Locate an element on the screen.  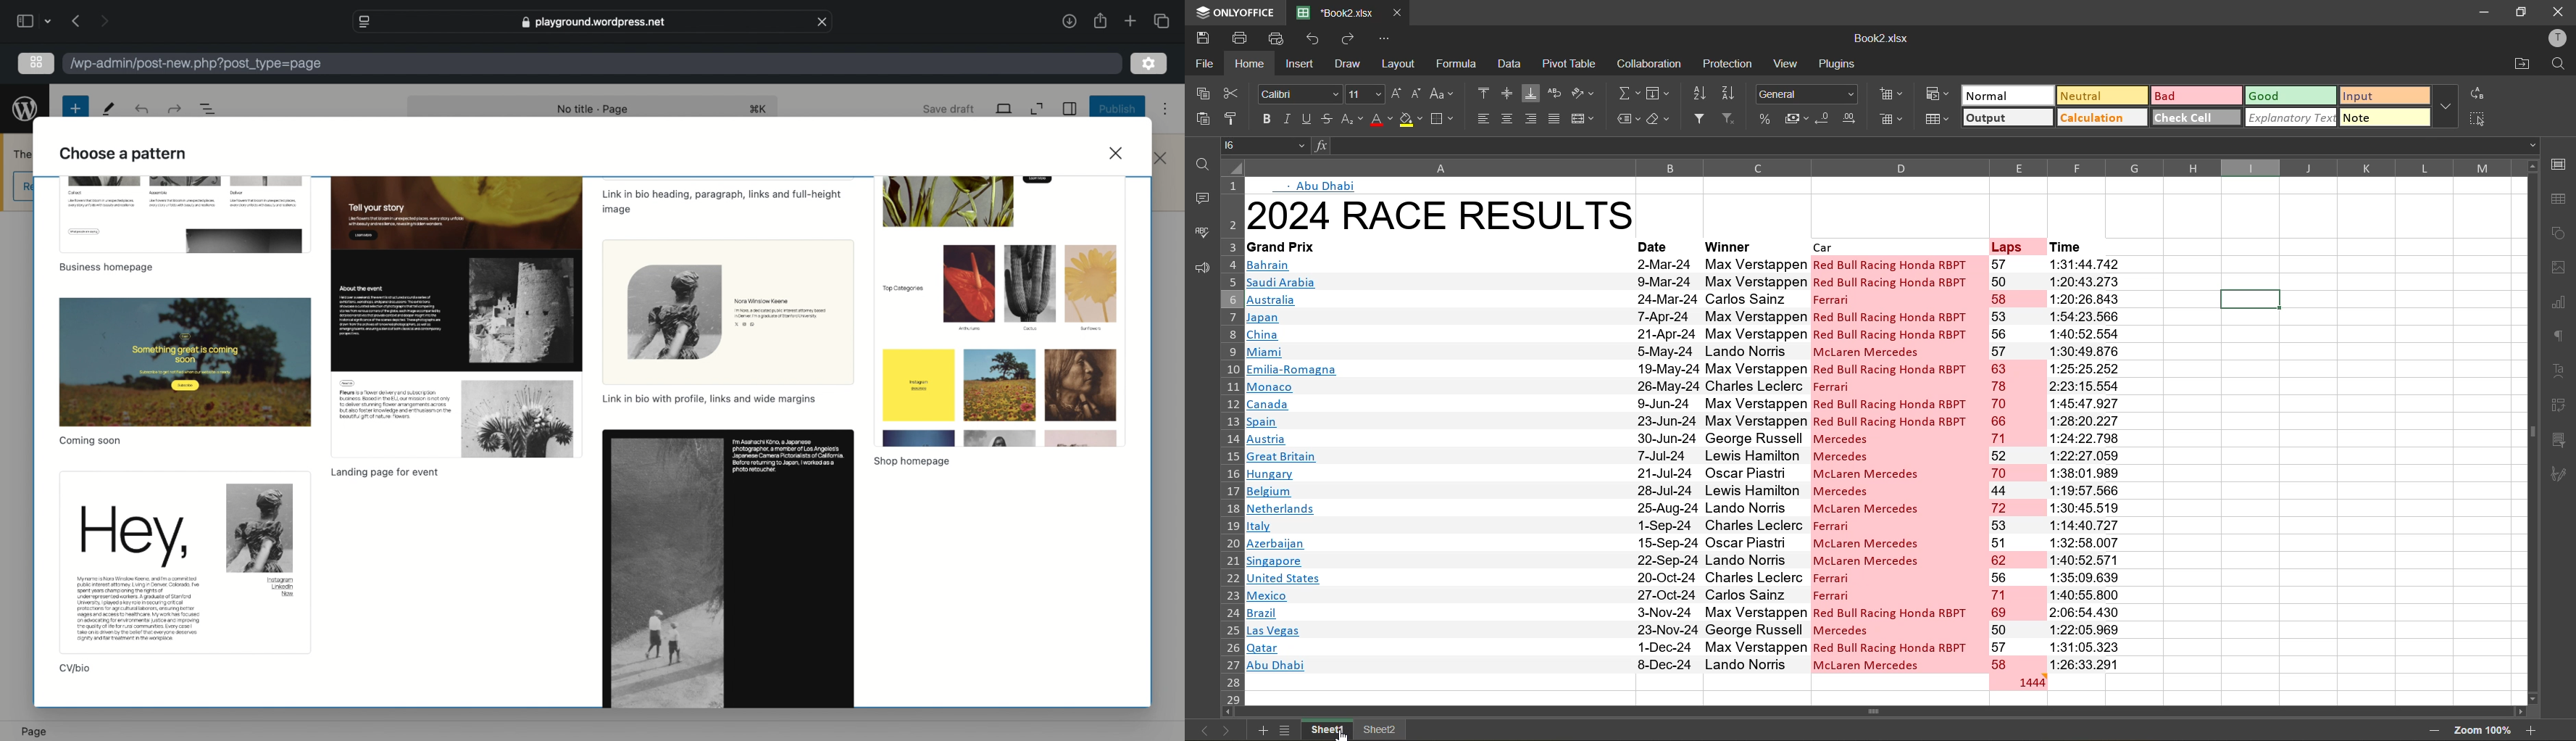
time is located at coordinates (2082, 463).